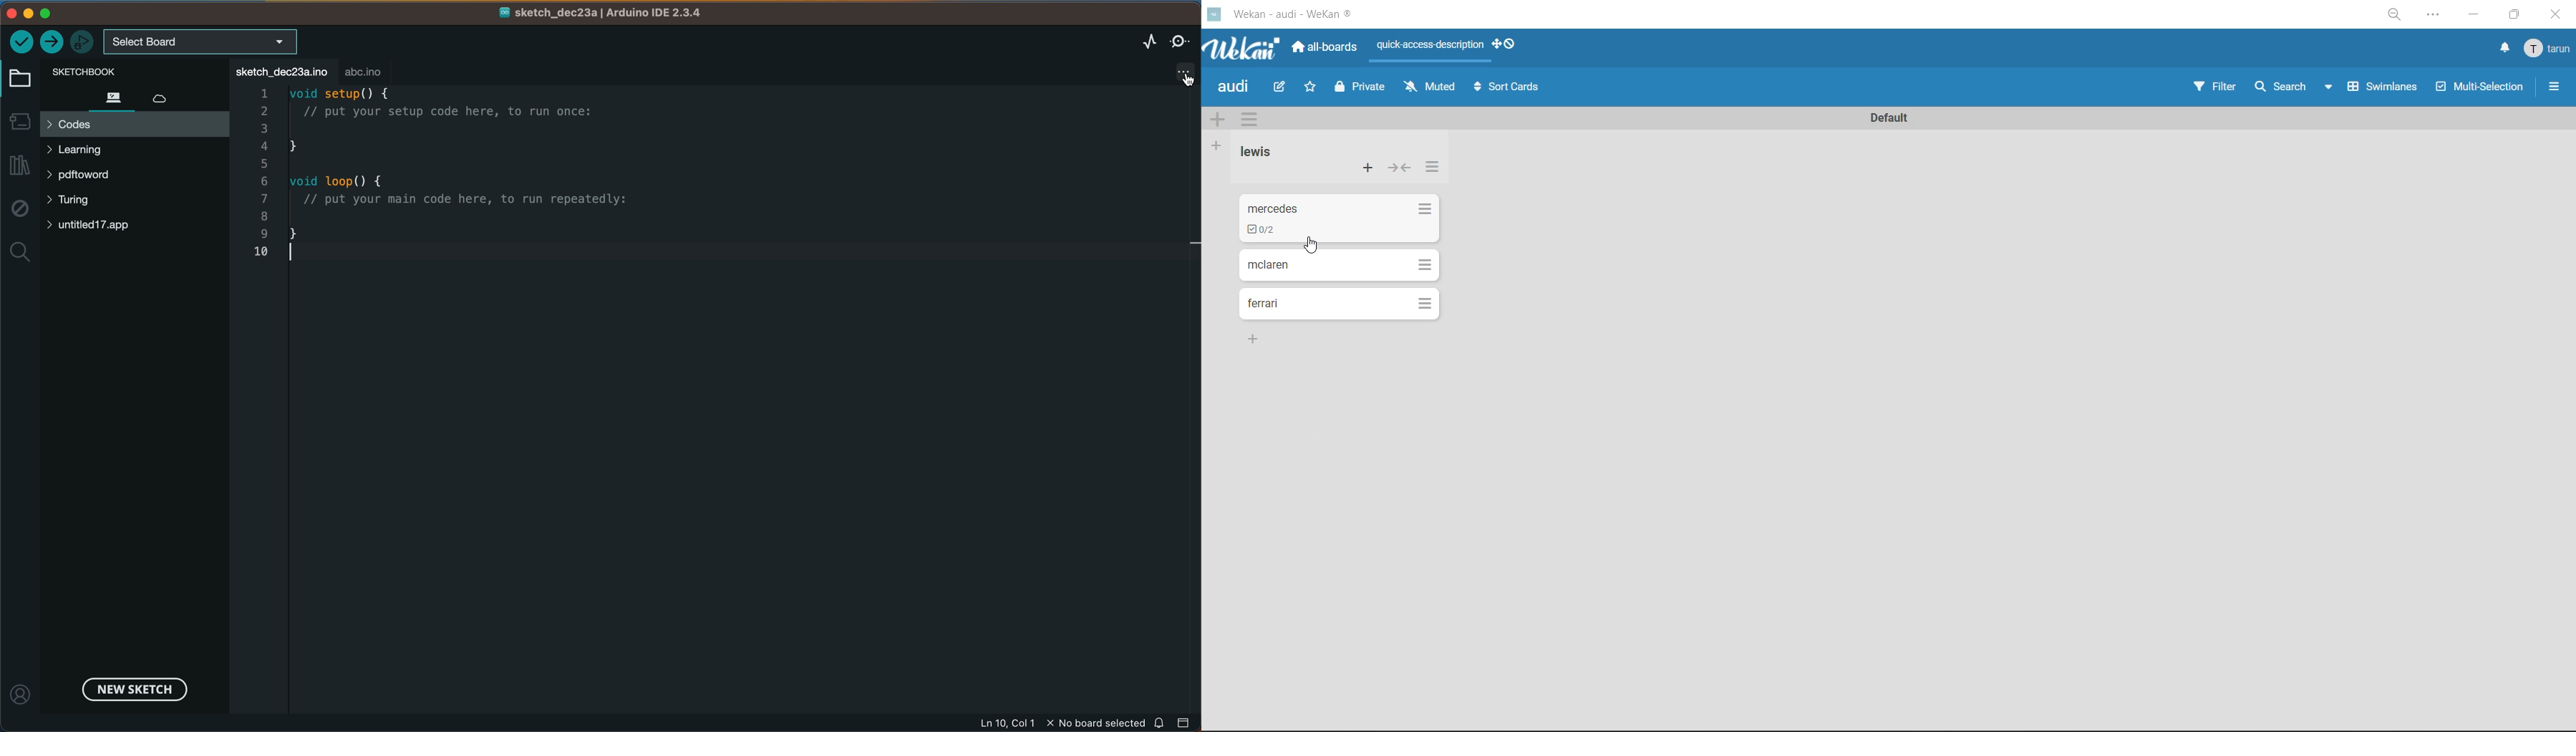 This screenshot has width=2576, height=756. I want to click on collapse, so click(1399, 168).